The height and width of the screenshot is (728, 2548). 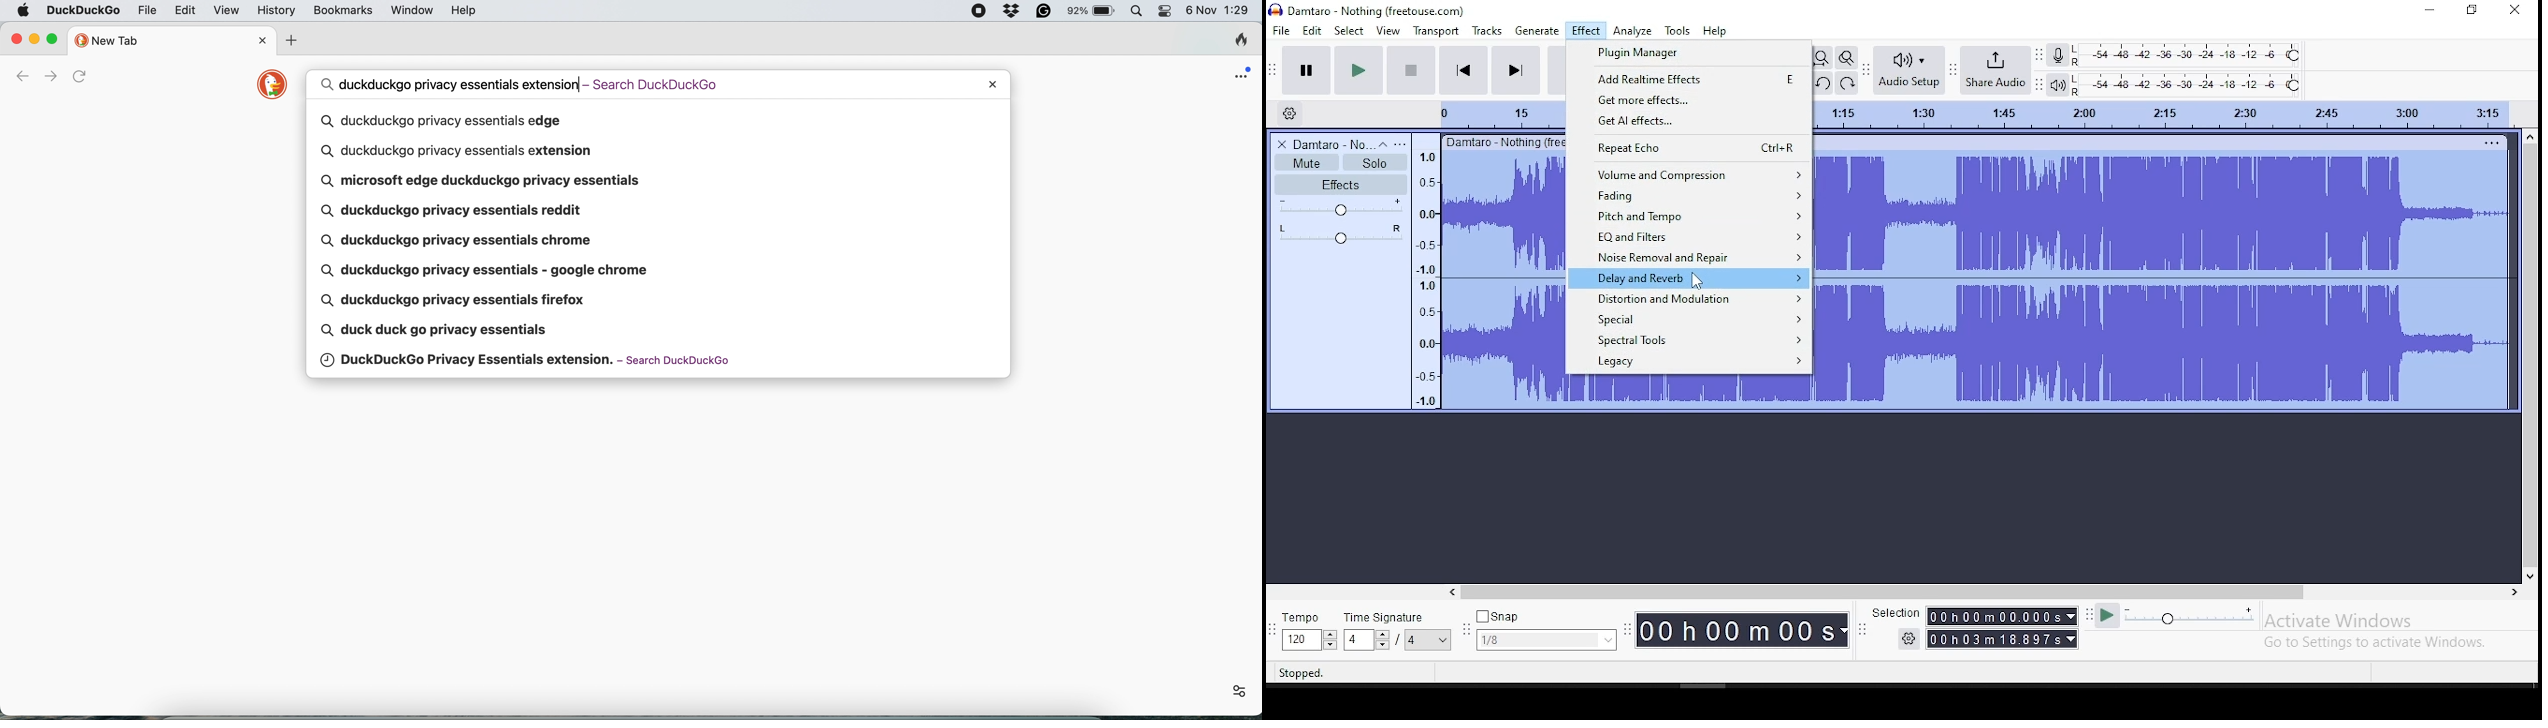 What do you see at coordinates (227, 11) in the screenshot?
I see `view` at bounding box center [227, 11].